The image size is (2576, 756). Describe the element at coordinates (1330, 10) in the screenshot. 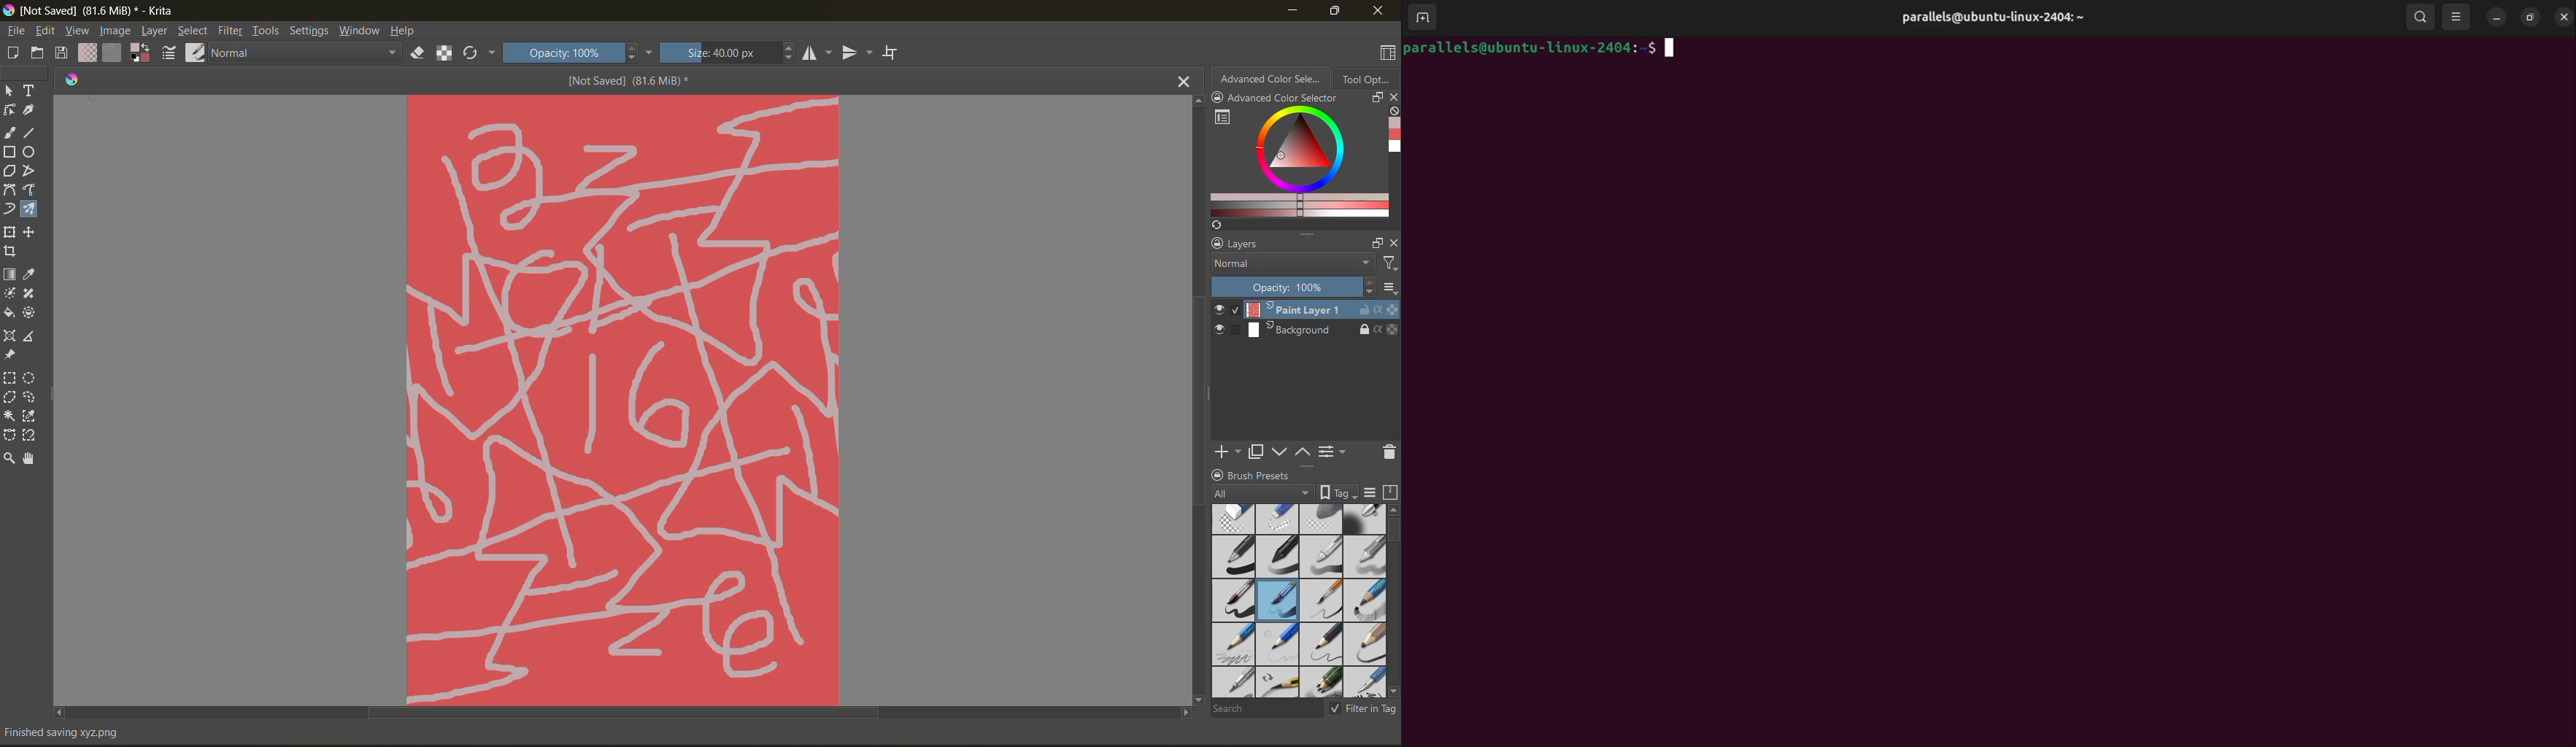

I see `maximize` at that location.